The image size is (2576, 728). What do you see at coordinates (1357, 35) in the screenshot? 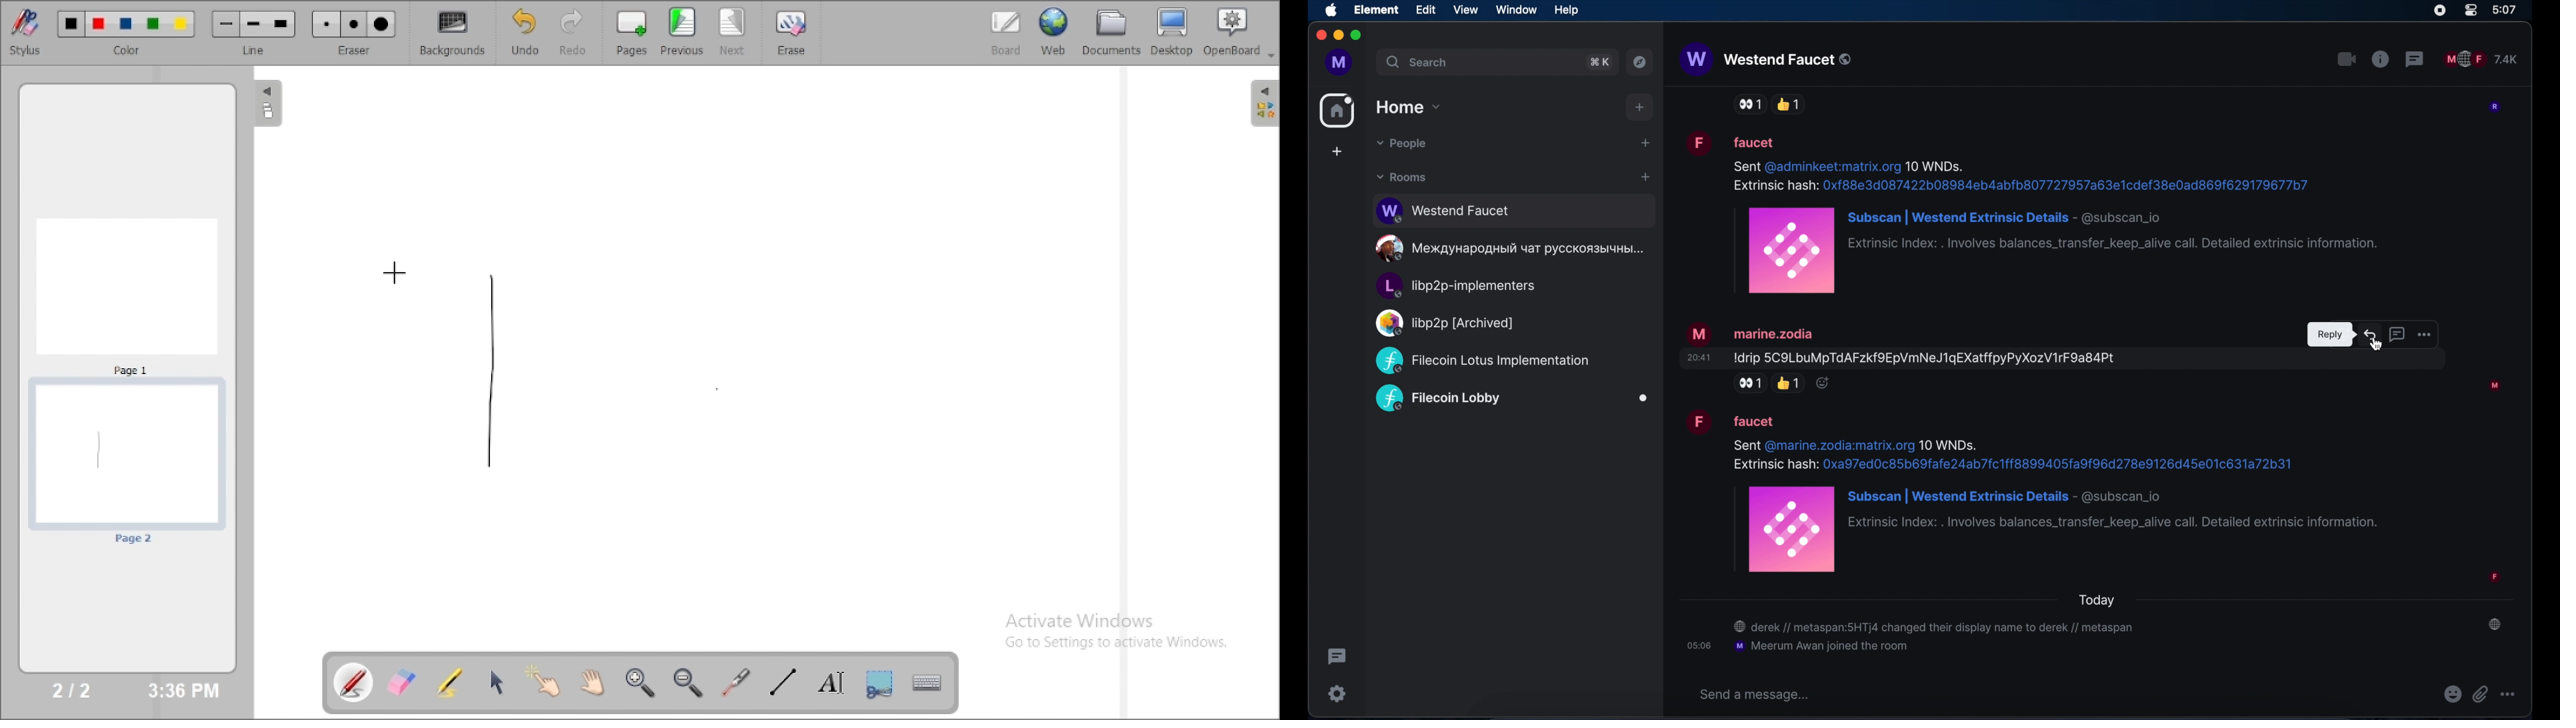
I see `maximize` at bounding box center [1357, 35].